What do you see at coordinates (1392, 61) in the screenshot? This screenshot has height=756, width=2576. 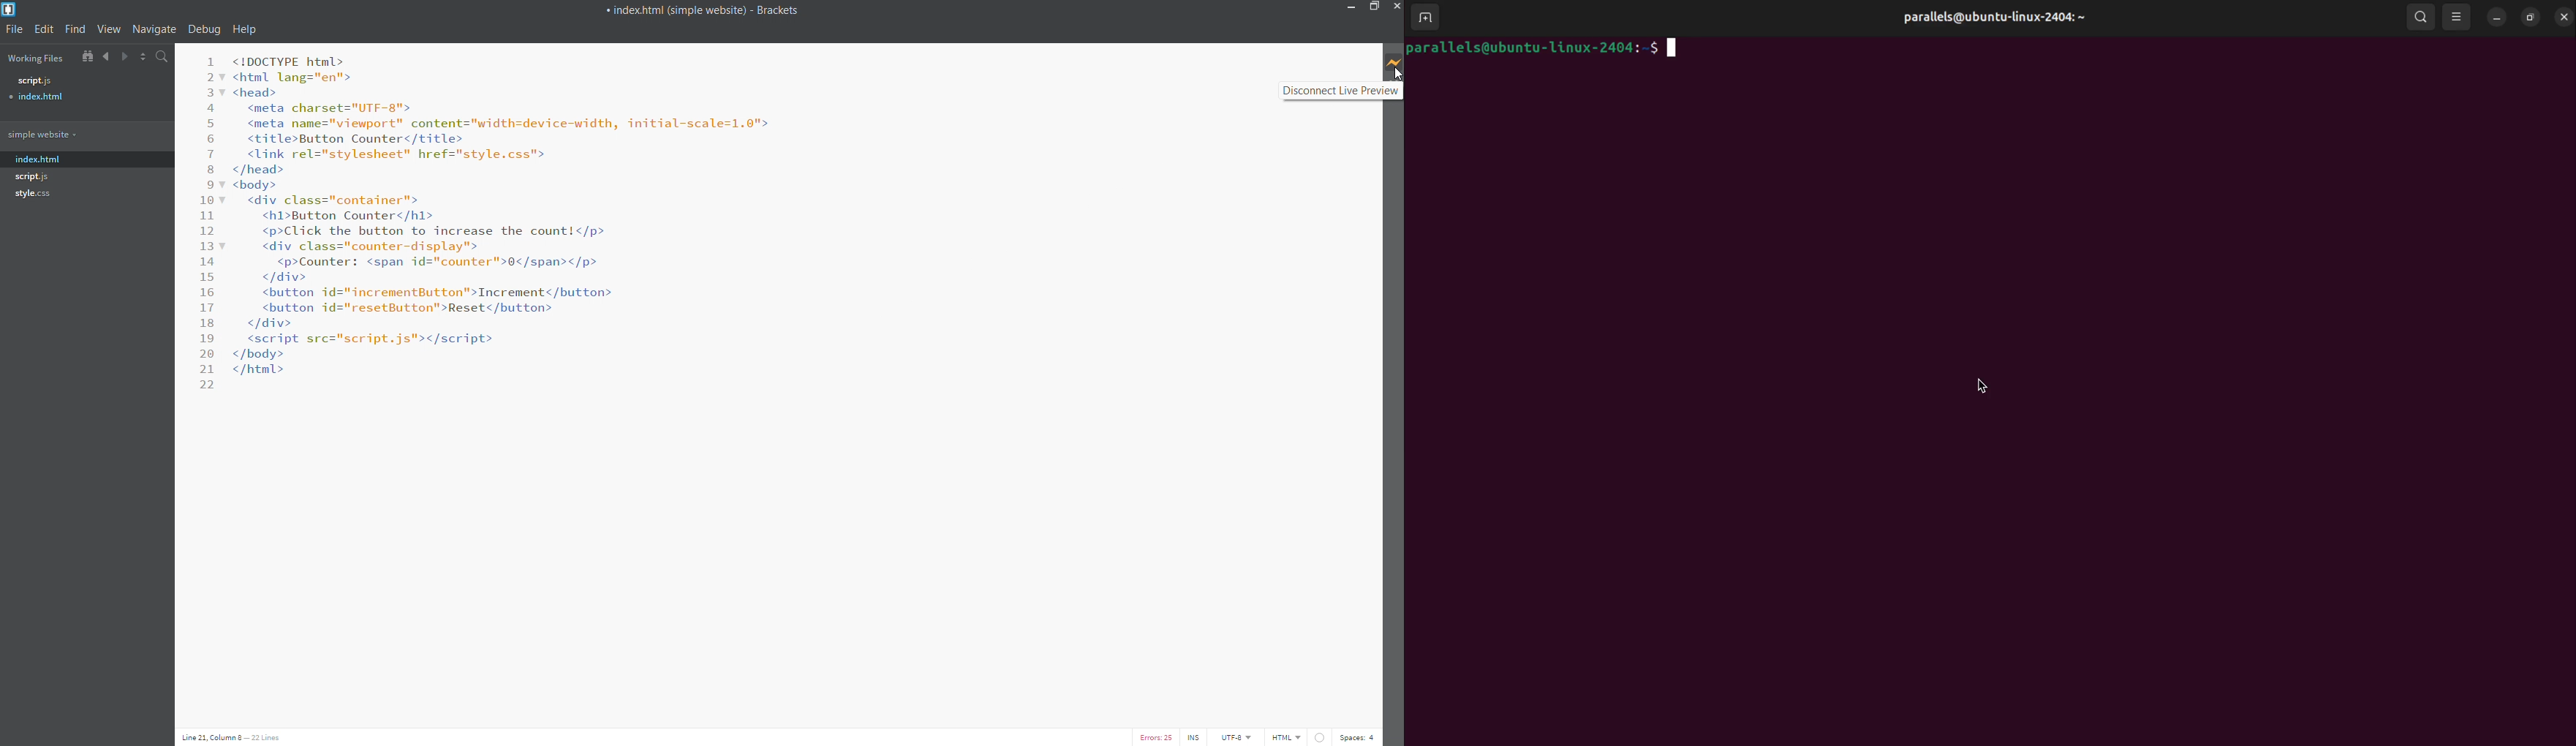 I see `live preview` at bounding box center [1392, 61].